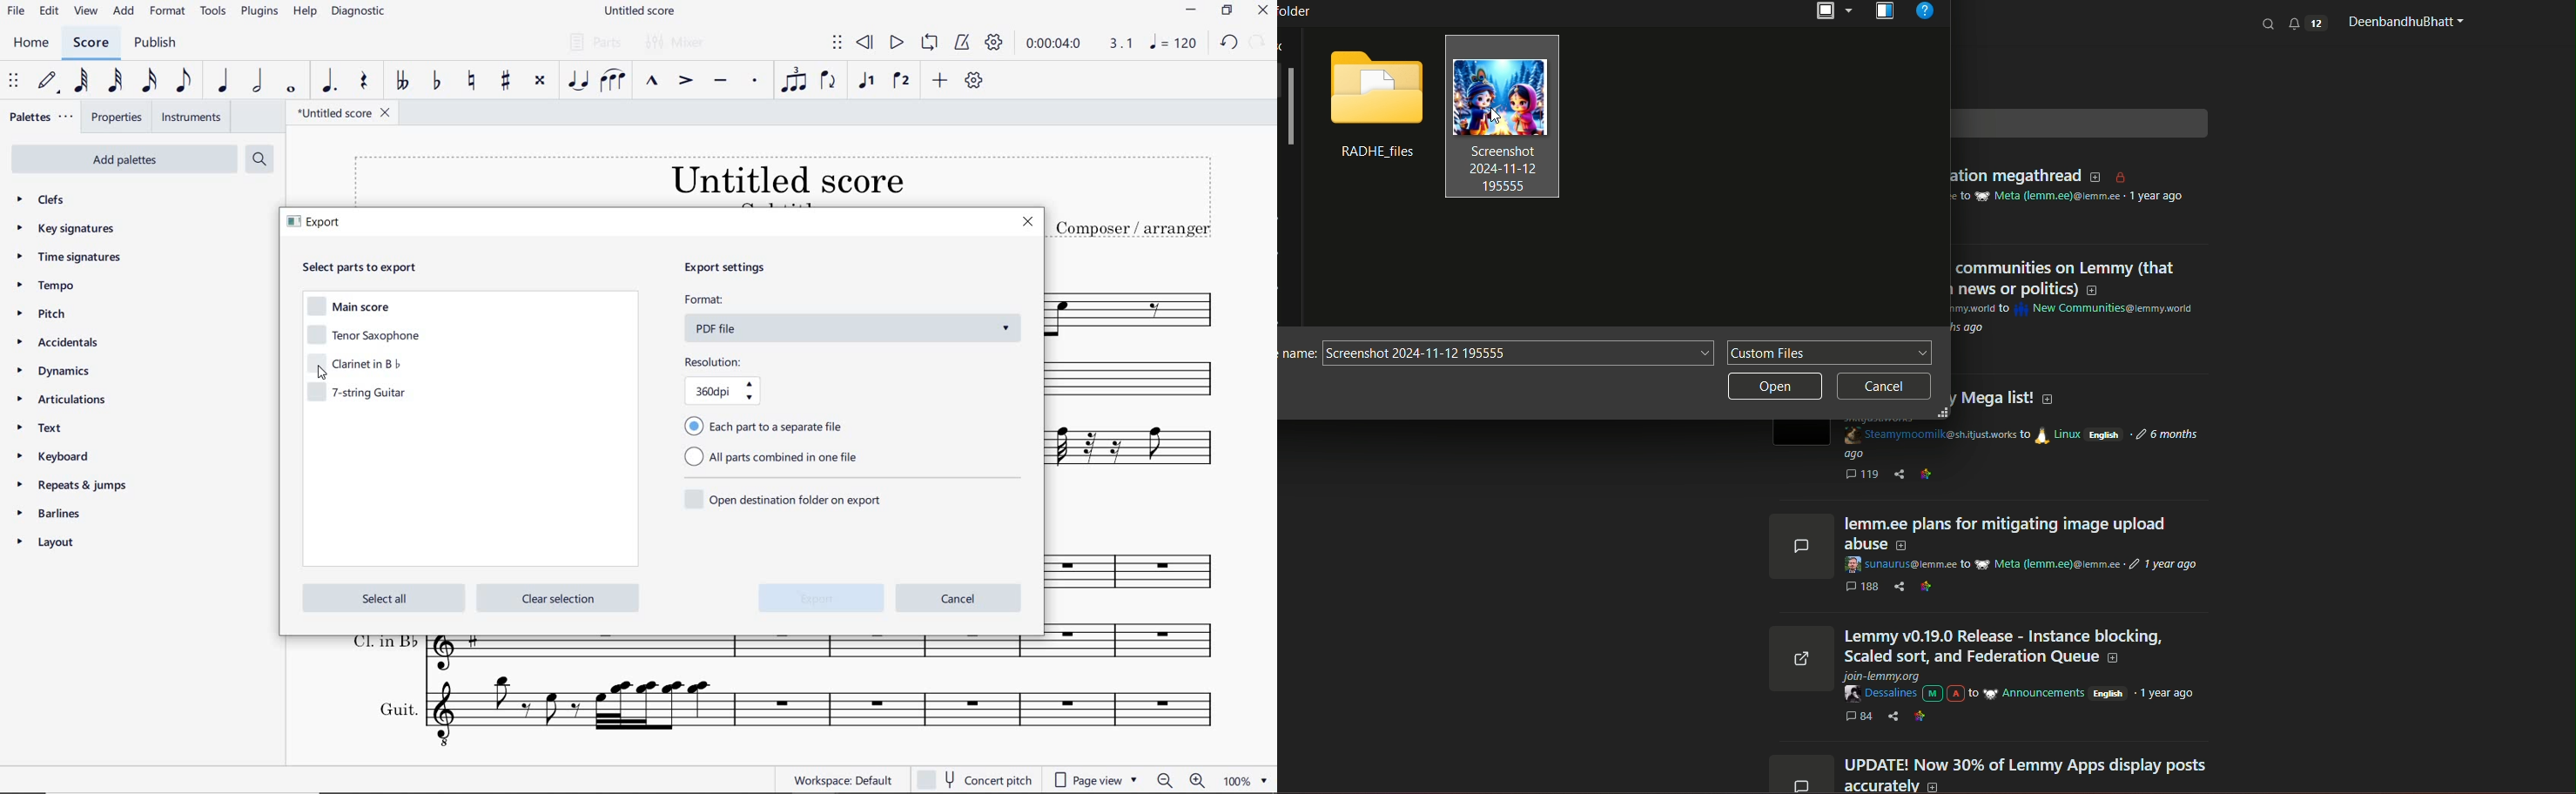 The width and height of the screenshot is (2576, 812). I want to click on T. Sax, so click(1139, 567).